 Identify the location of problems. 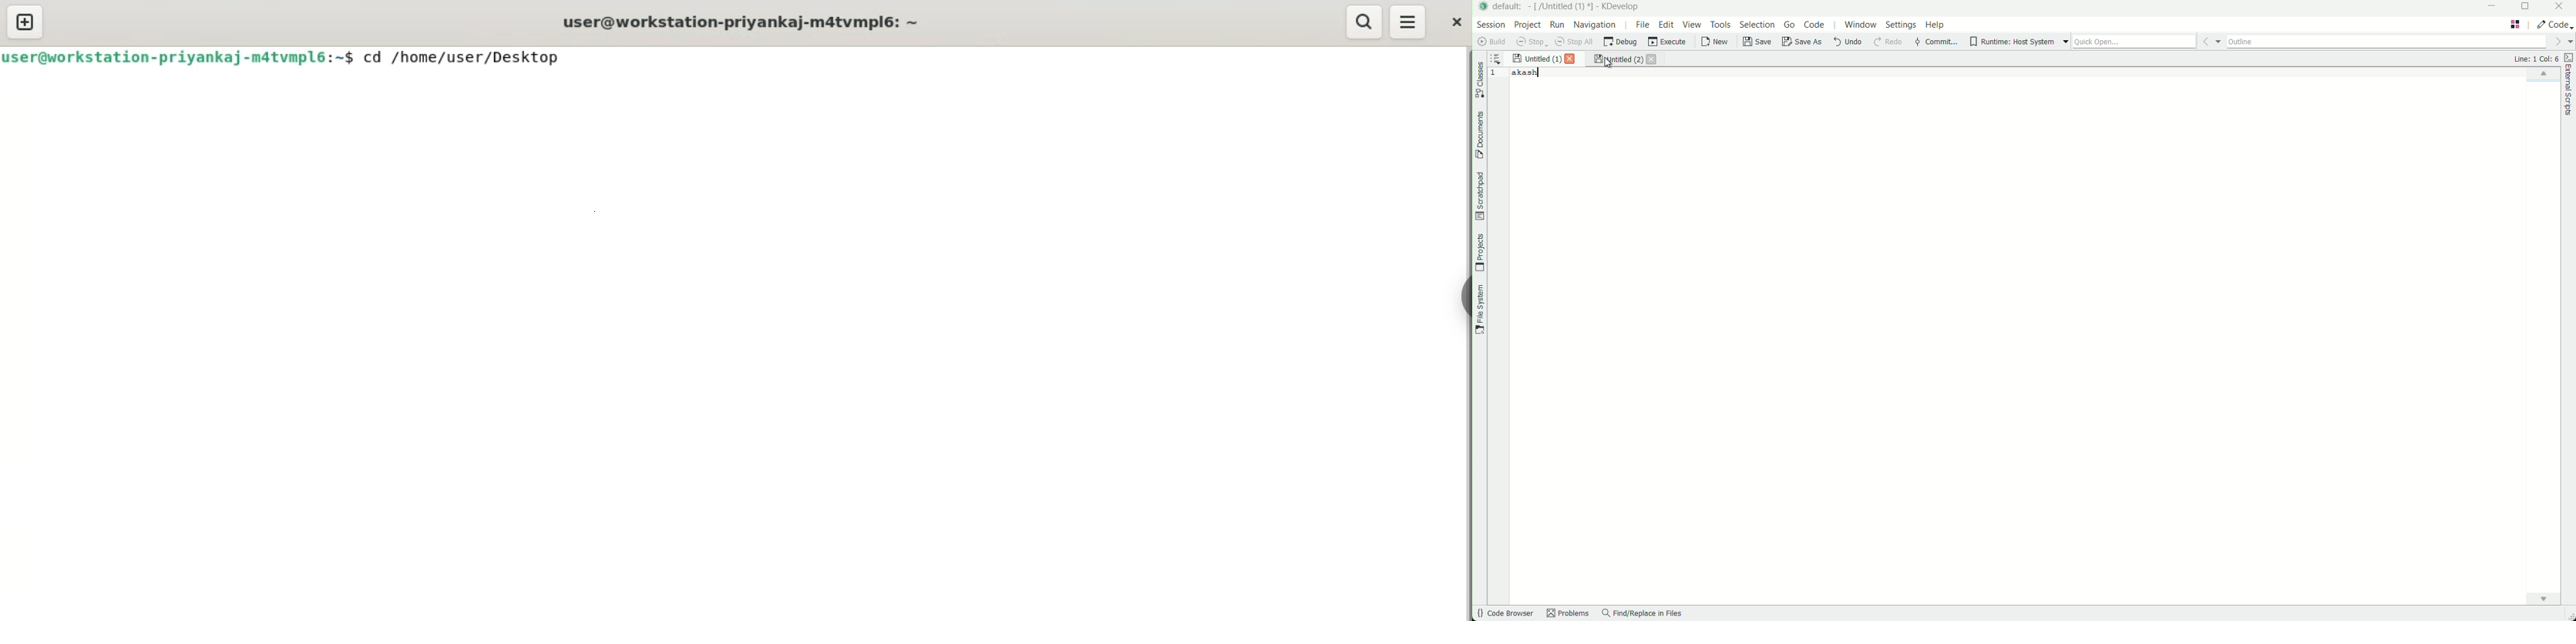
(1568, 615).